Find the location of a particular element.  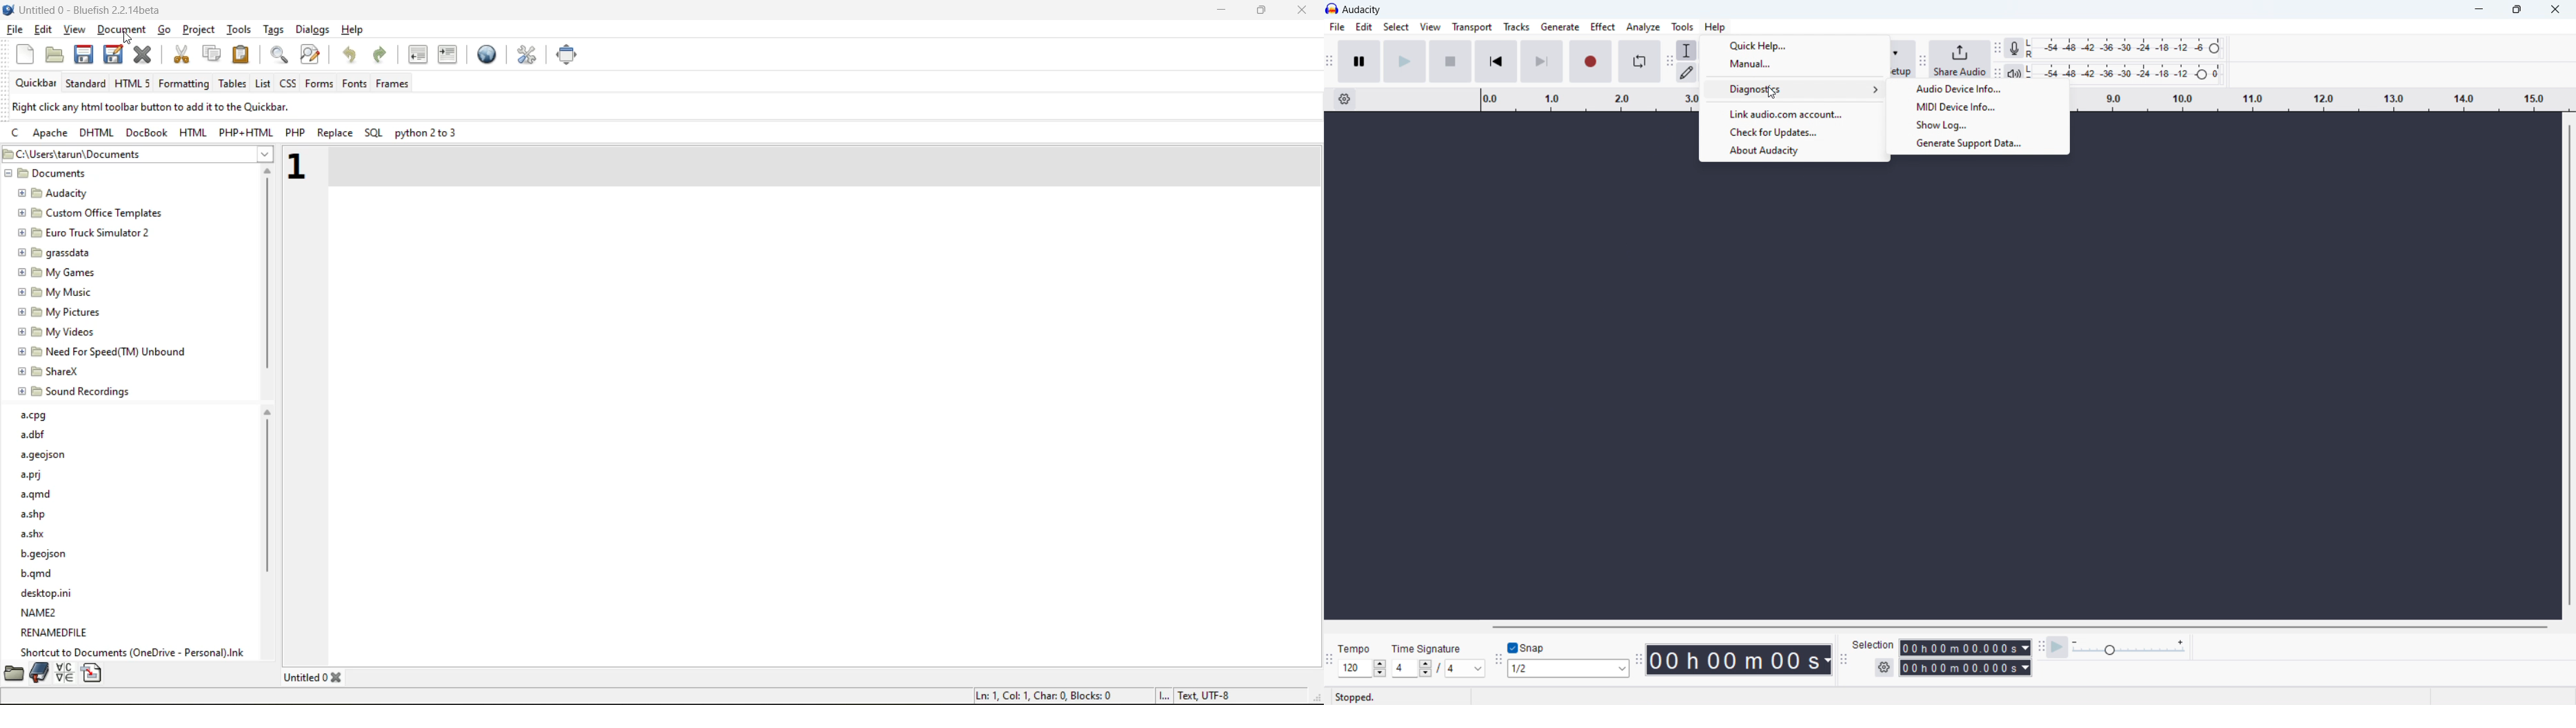

help is located at coordinates (354, 30).